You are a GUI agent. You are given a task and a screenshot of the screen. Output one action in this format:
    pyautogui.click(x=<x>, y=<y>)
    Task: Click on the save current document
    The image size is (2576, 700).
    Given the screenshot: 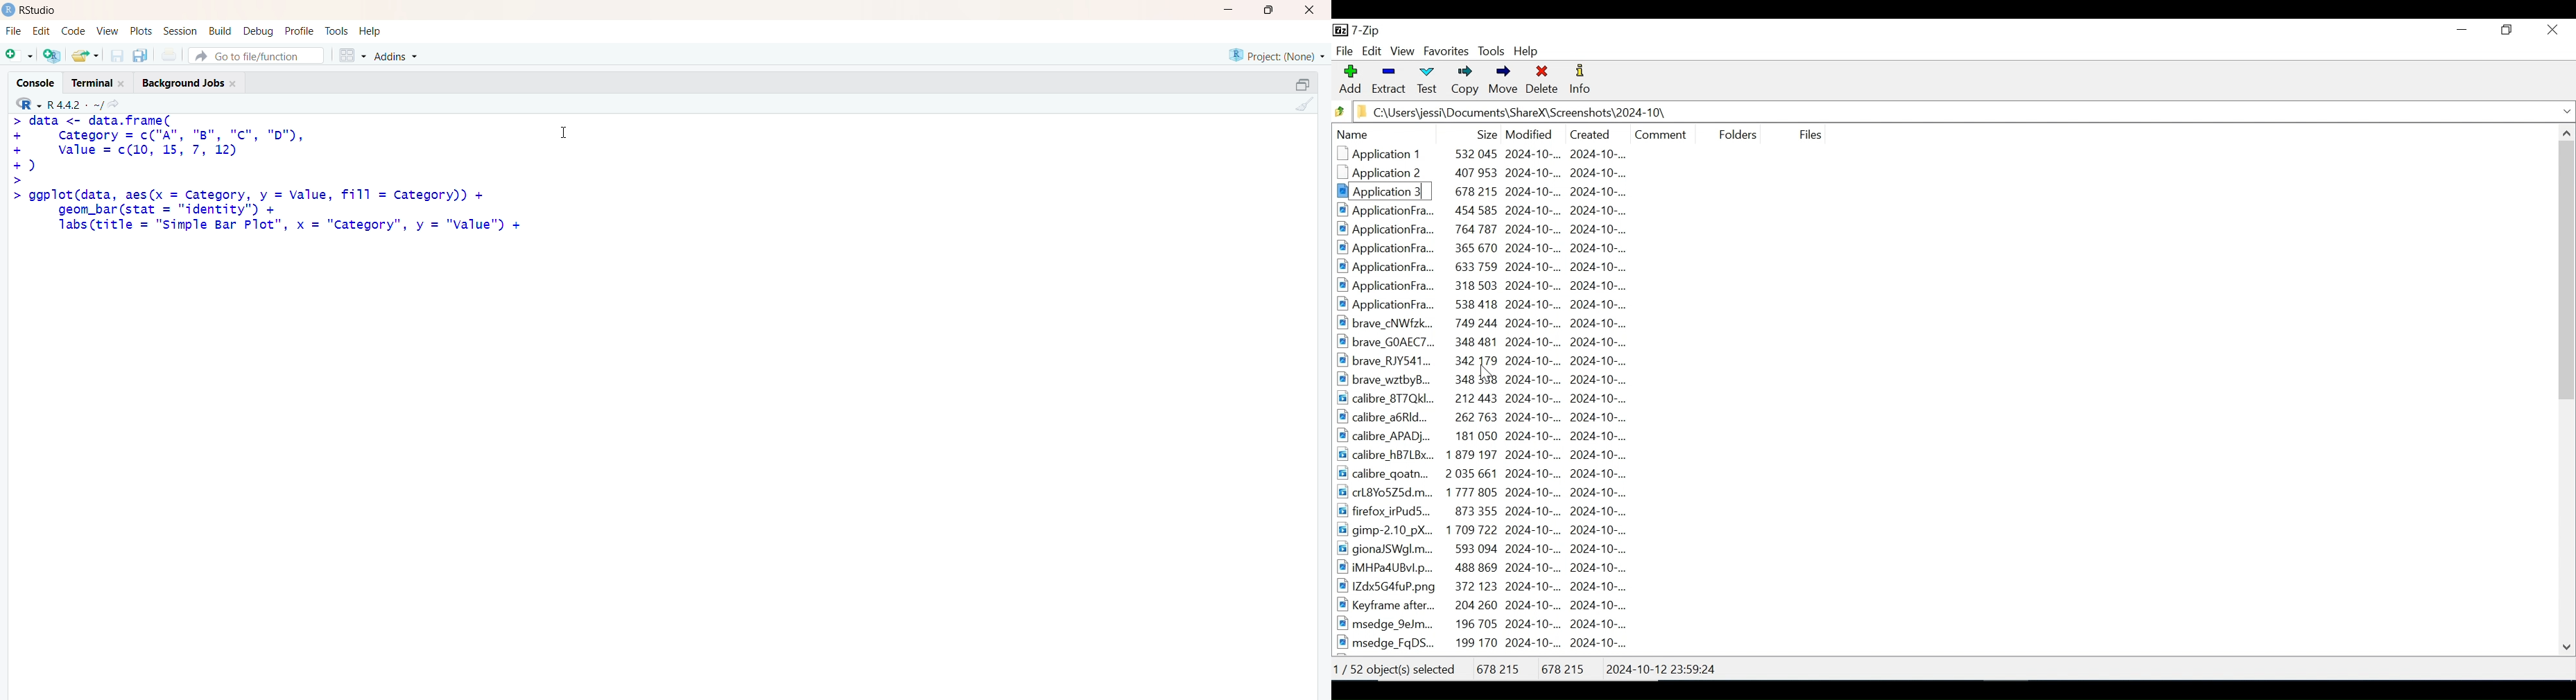 What is the action you would take?
    pyautogui.click(x=116, y=55)
    